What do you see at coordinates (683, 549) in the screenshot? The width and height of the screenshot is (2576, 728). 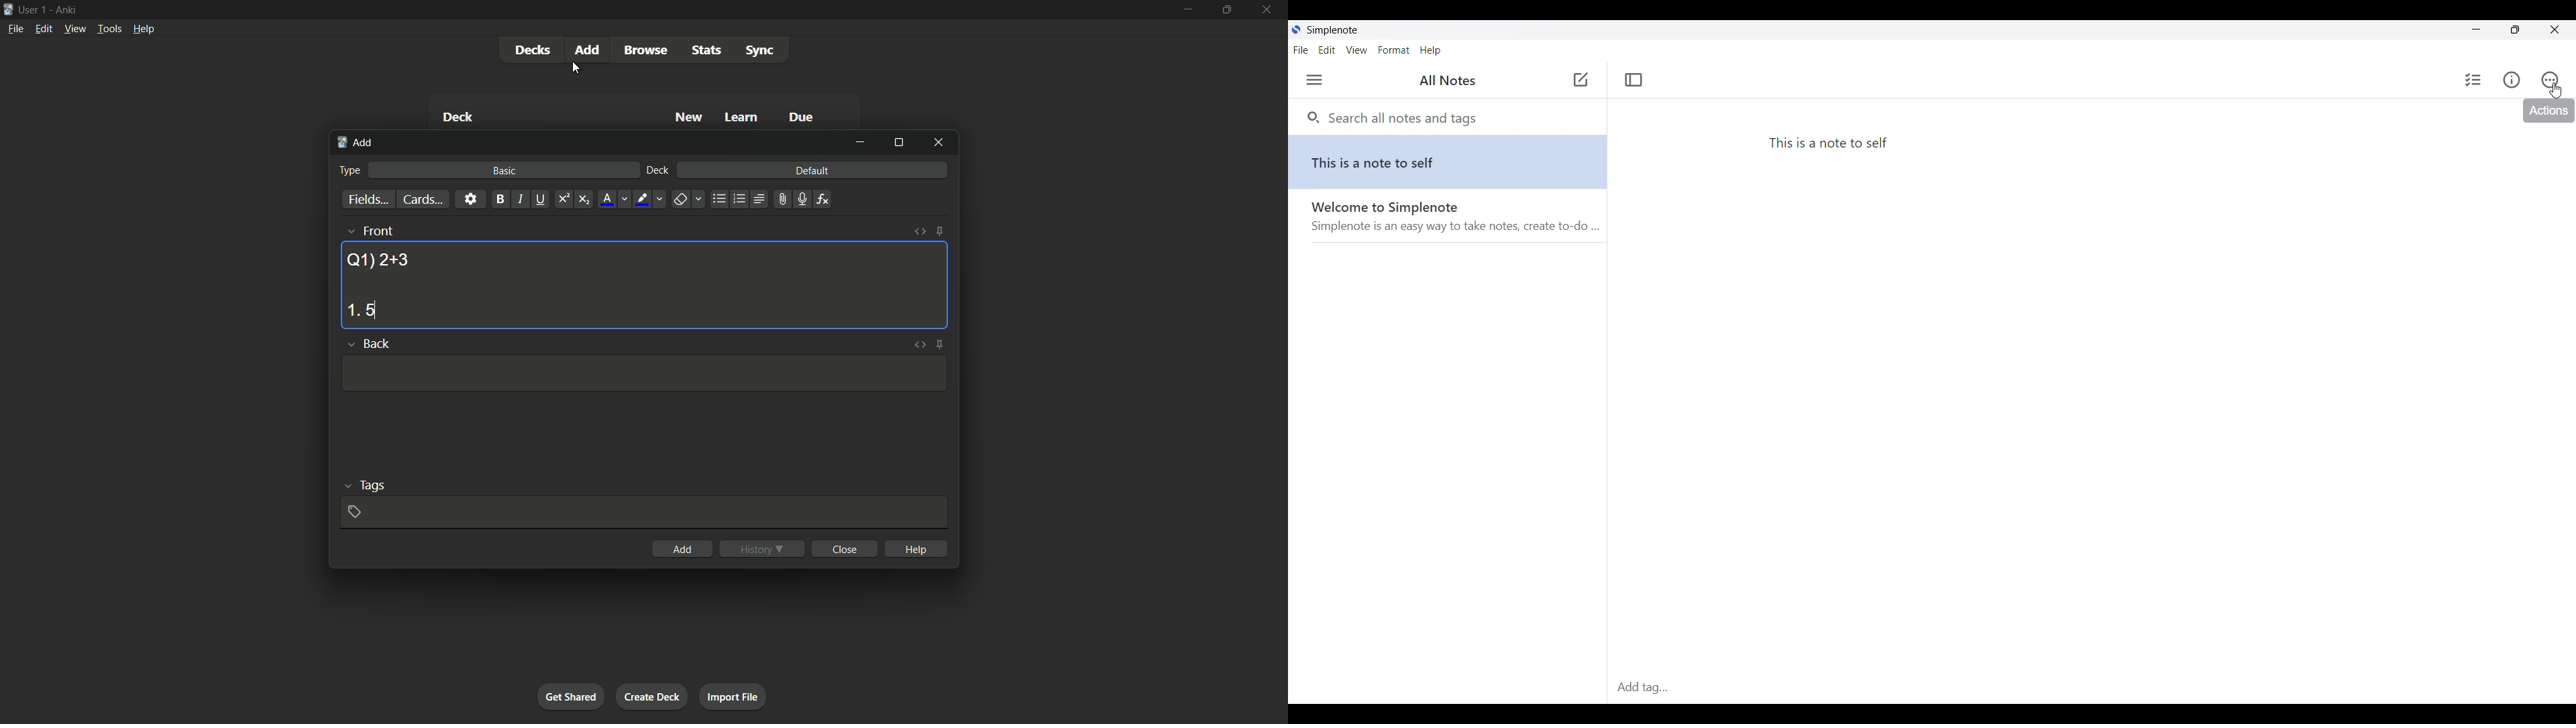 I see `add` at bounding box center [683, 549].